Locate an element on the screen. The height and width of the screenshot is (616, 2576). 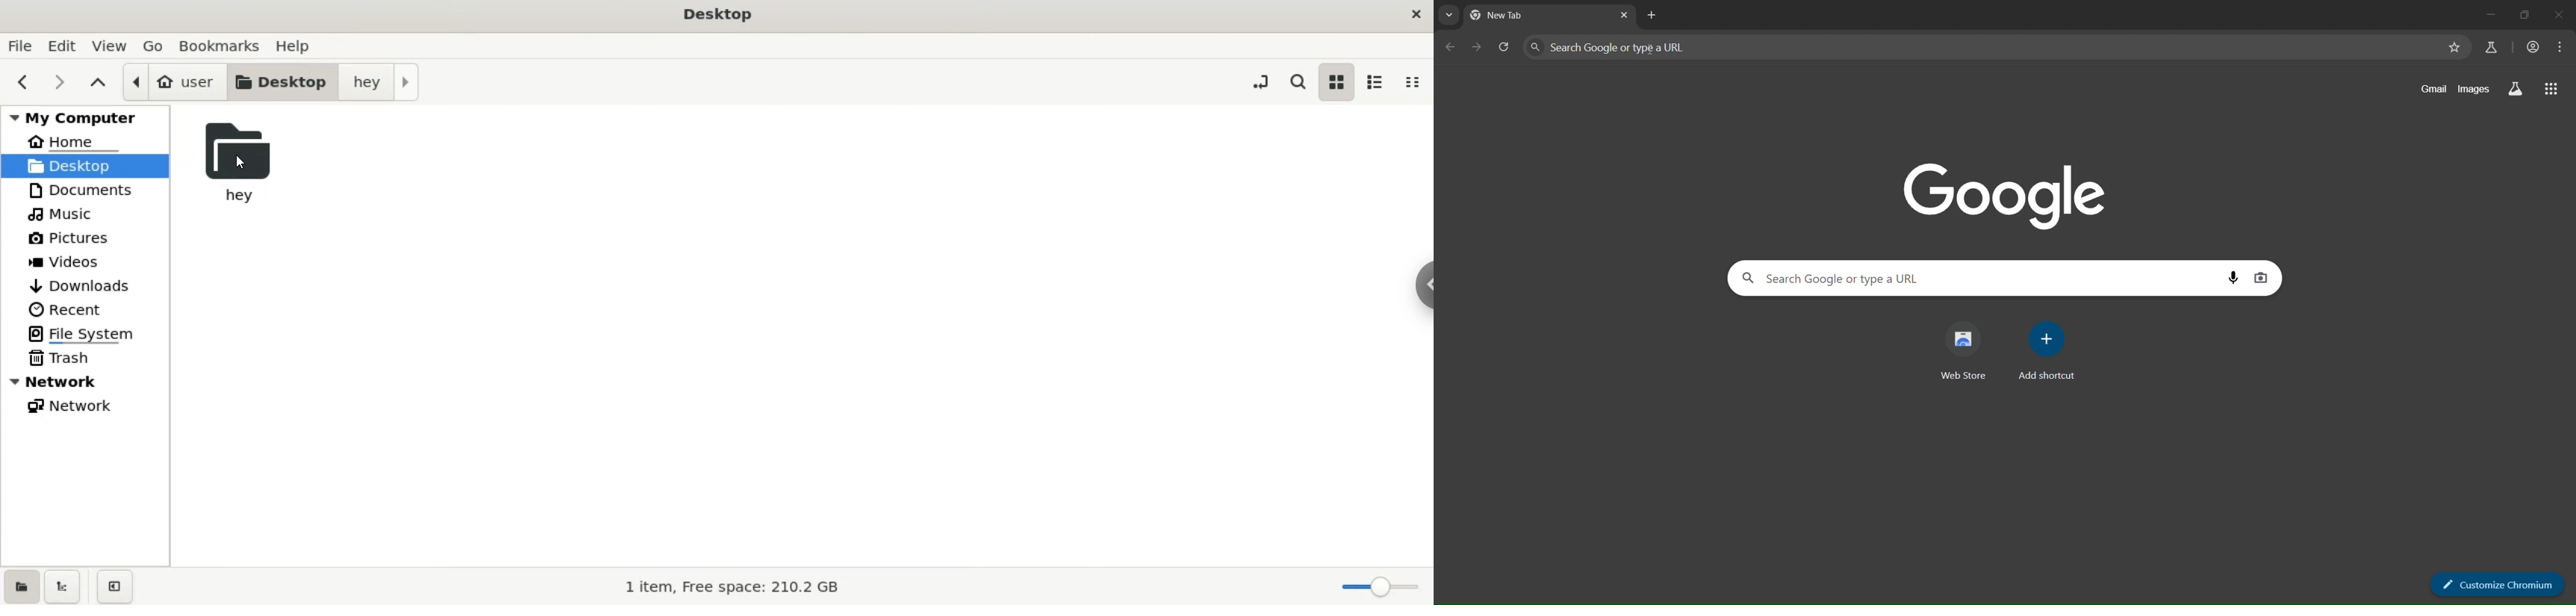
desktop is located at coordinates (717, 13).